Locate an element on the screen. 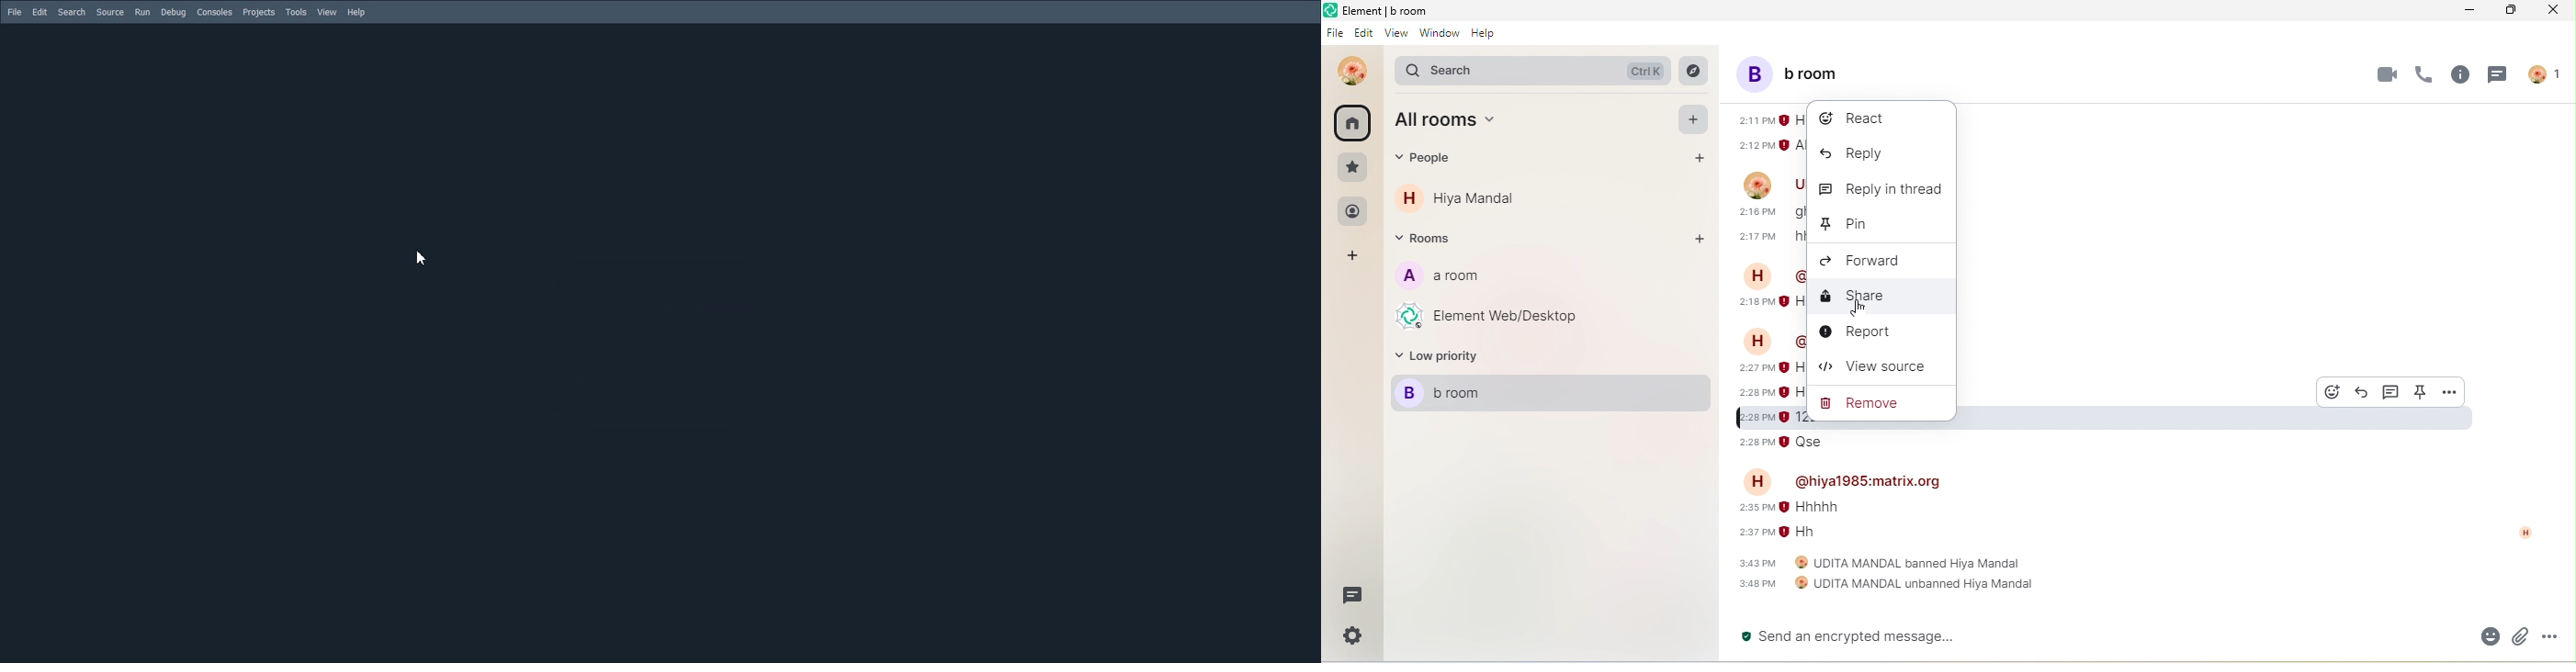 The height and width of the screenshot is (672, 2576). add room is located at coordinates (1700, 241).